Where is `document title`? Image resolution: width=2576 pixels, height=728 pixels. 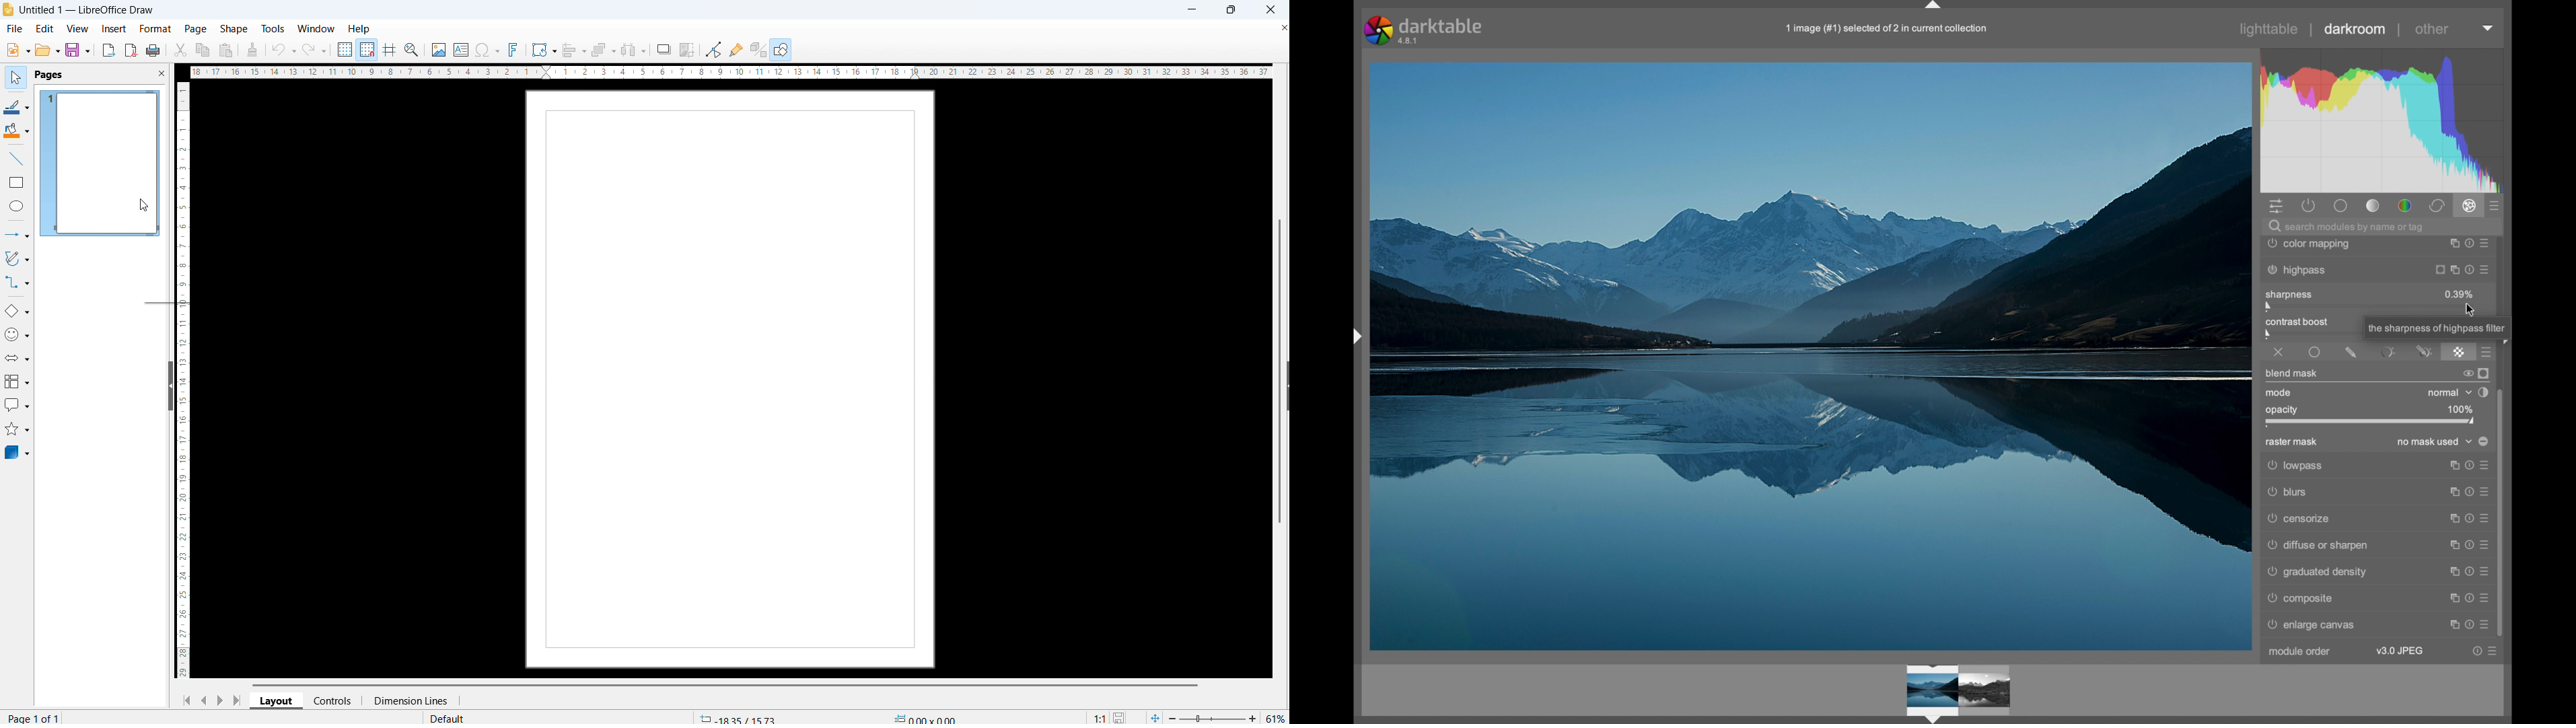
document title is located at coordinates (89, 11).